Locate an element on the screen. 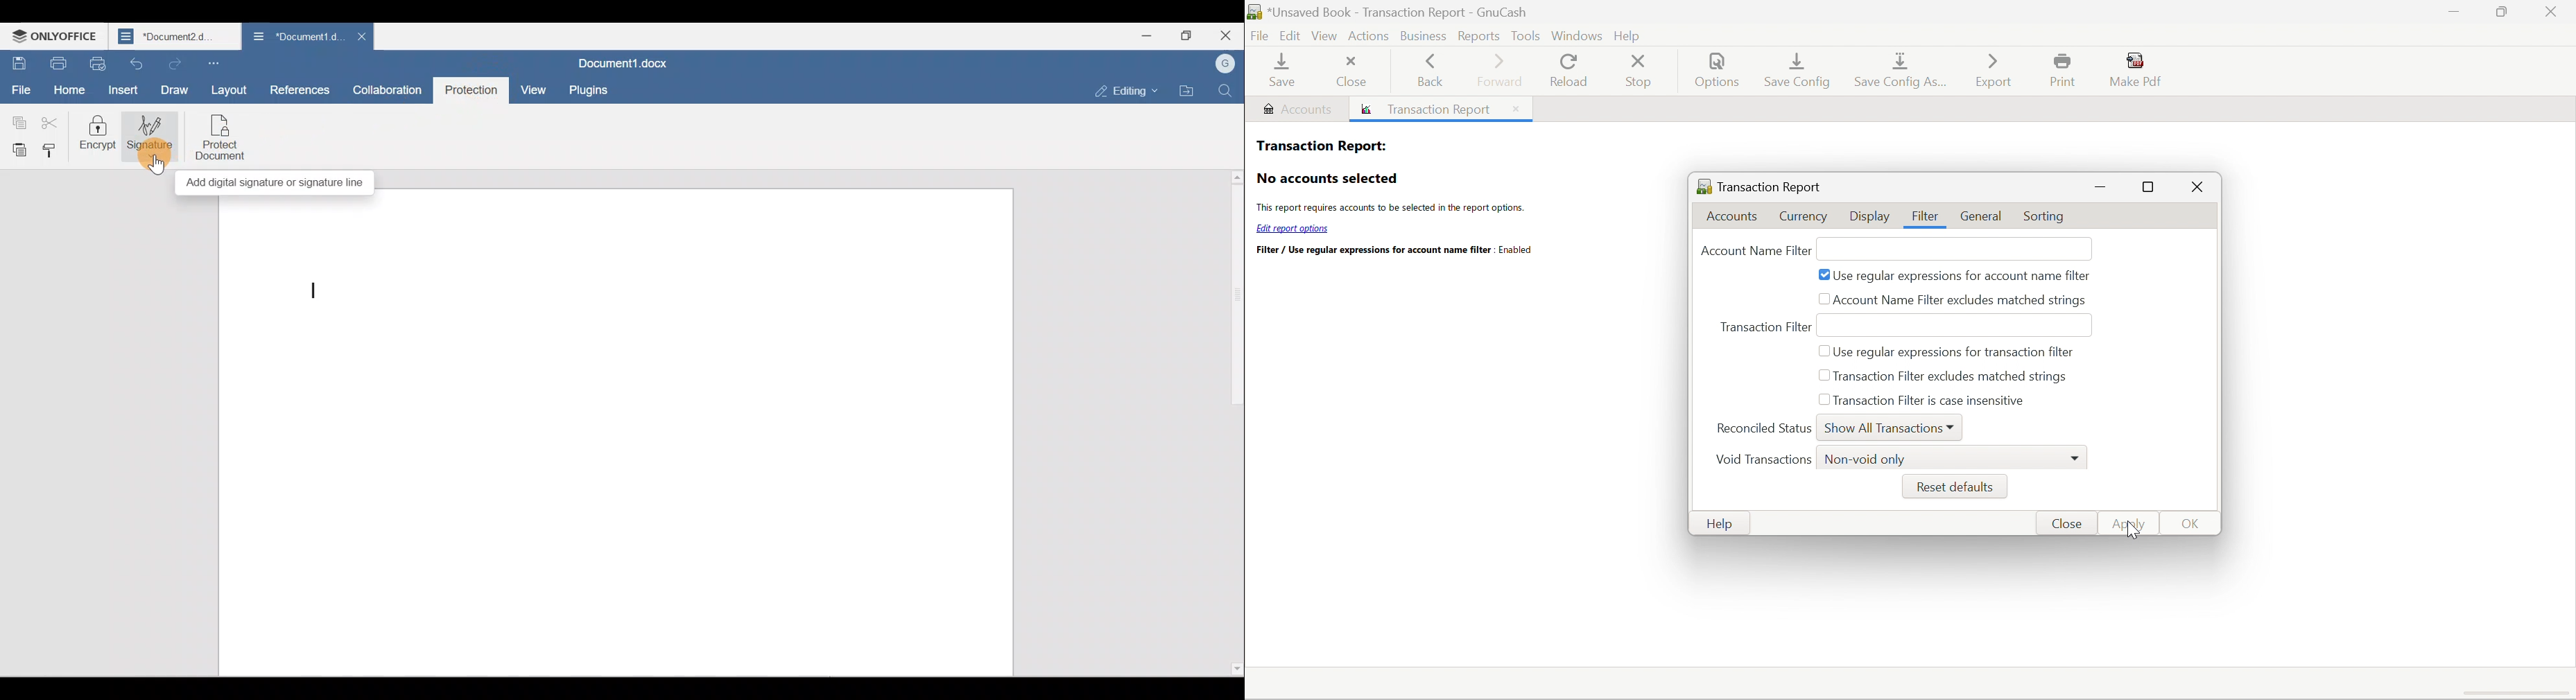 The width and height of the screenshot is (2576, 700). Options is located at coordinates (1720, 73).